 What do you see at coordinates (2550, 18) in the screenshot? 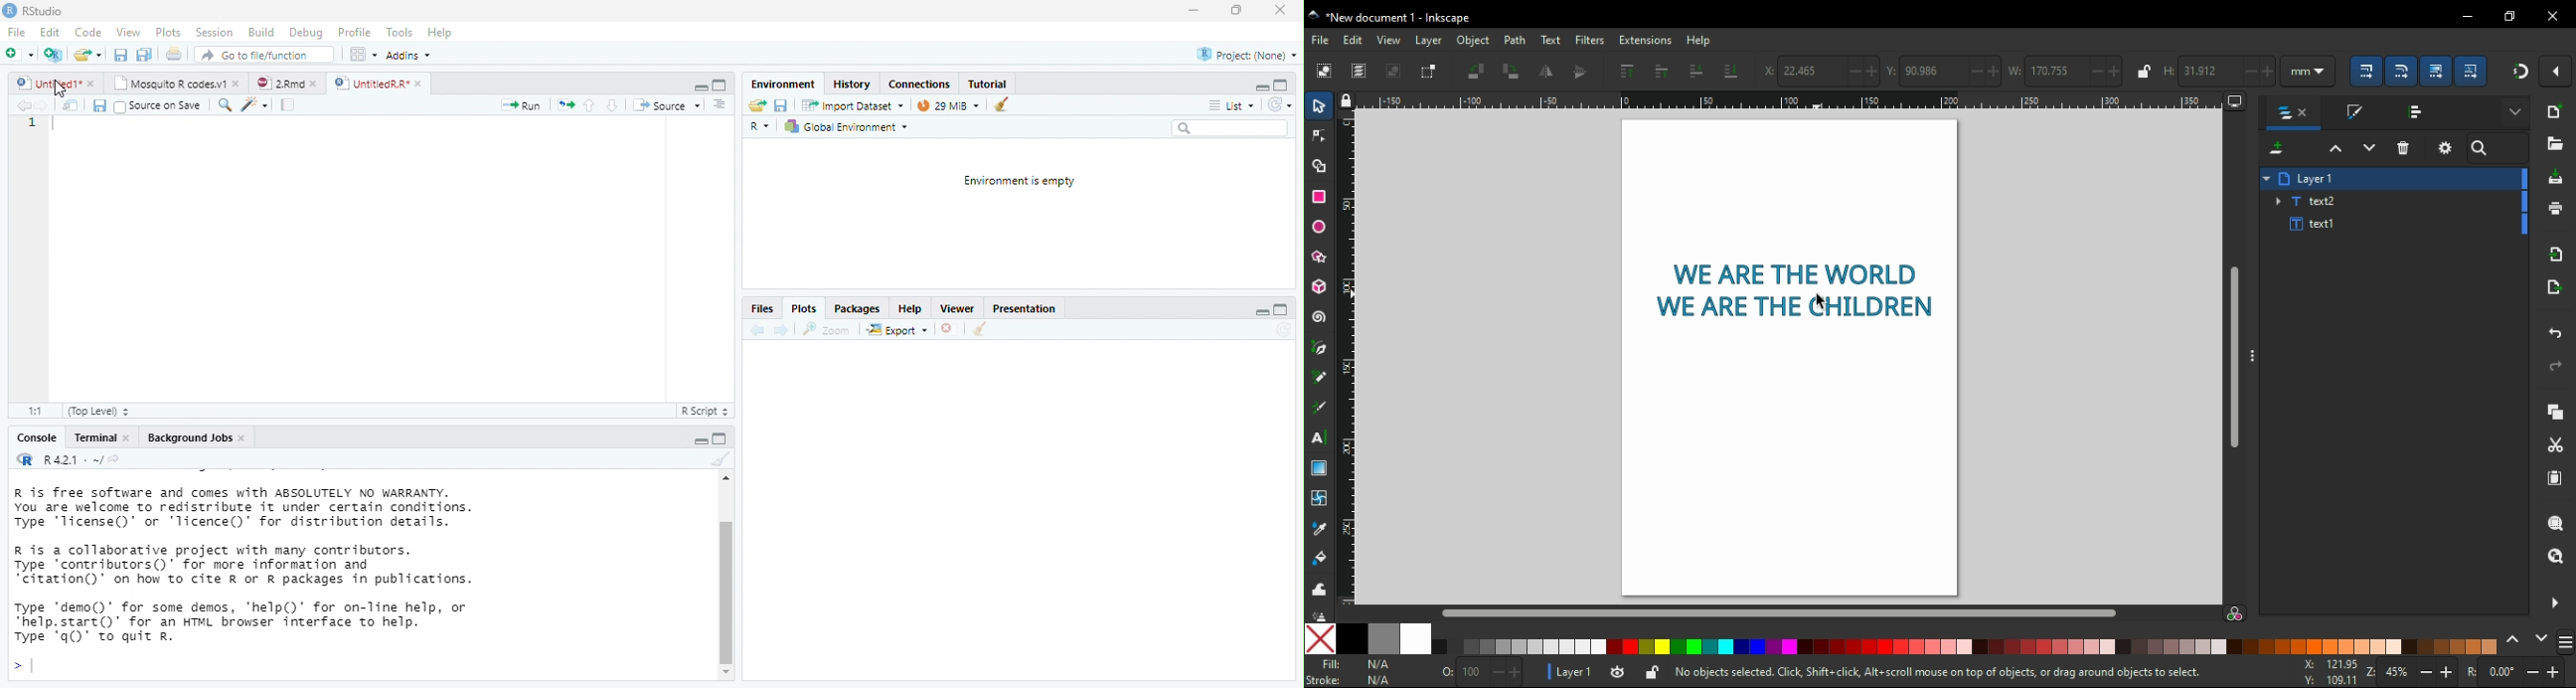
I see `close window` at bounding box center [2550, 18].